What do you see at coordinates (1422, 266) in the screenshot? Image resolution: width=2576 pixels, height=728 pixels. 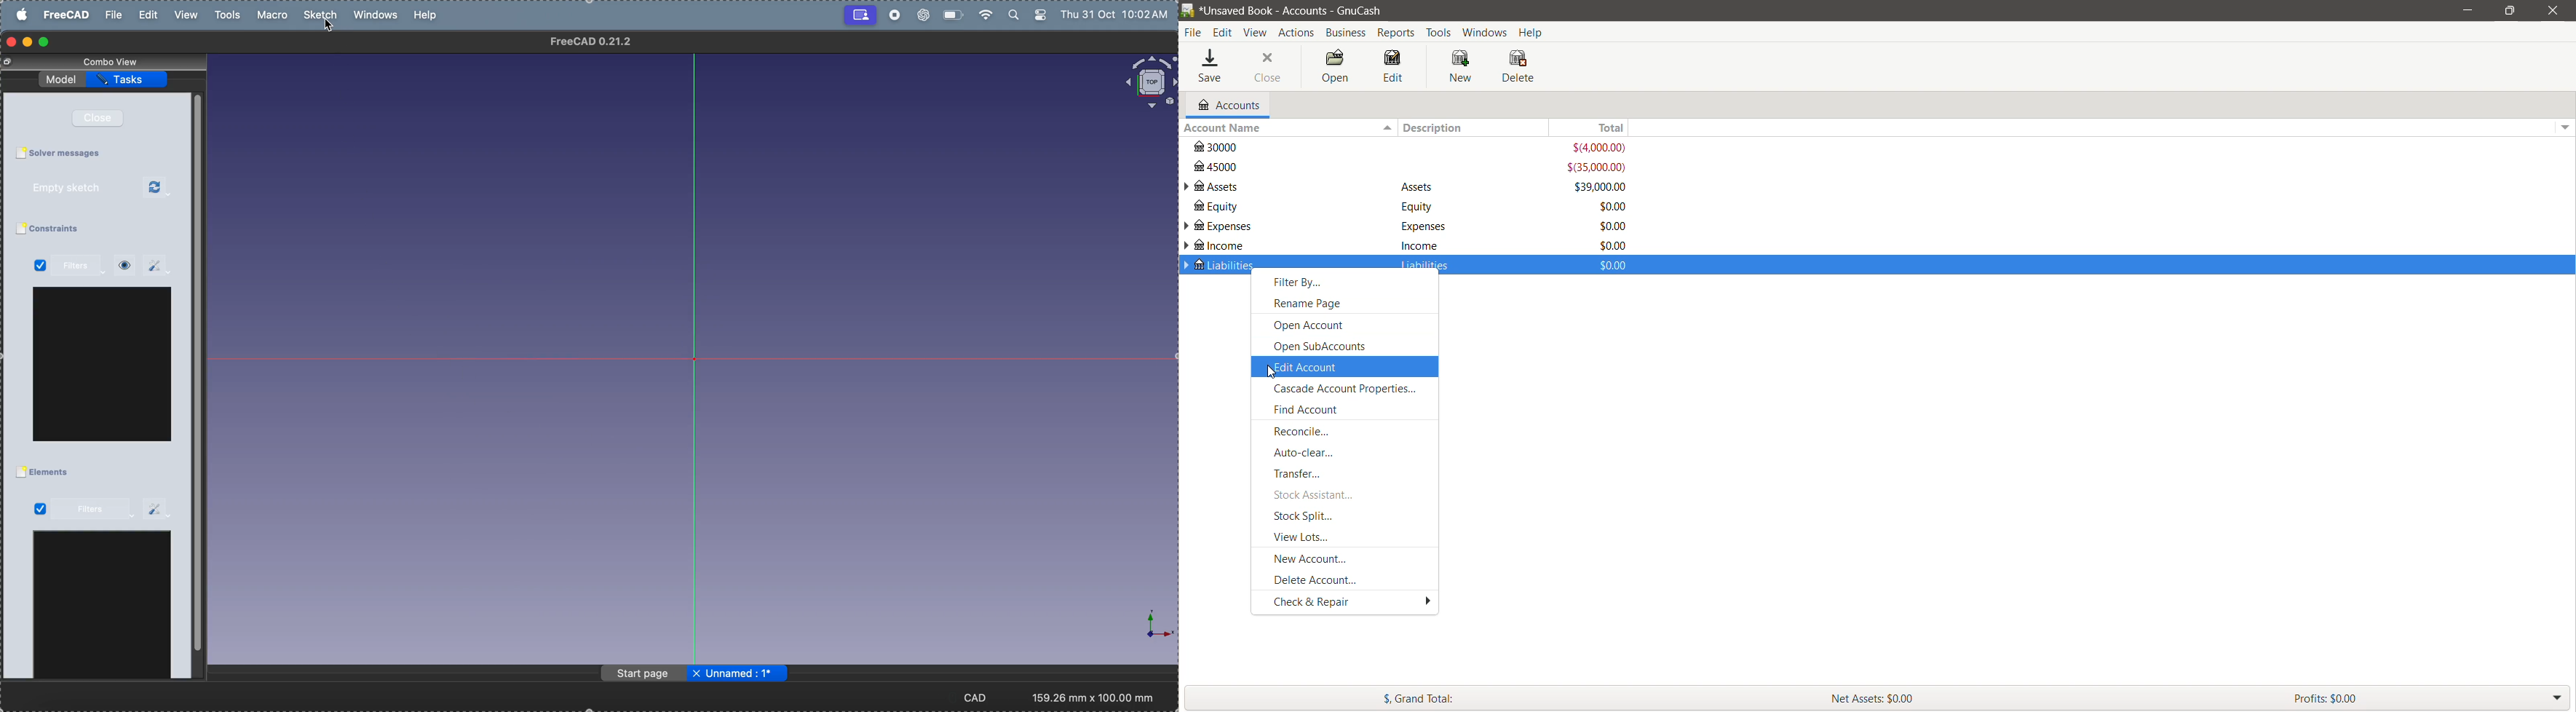 I see `details of the account "Liabilities"` at bounding box center [1422, 266].